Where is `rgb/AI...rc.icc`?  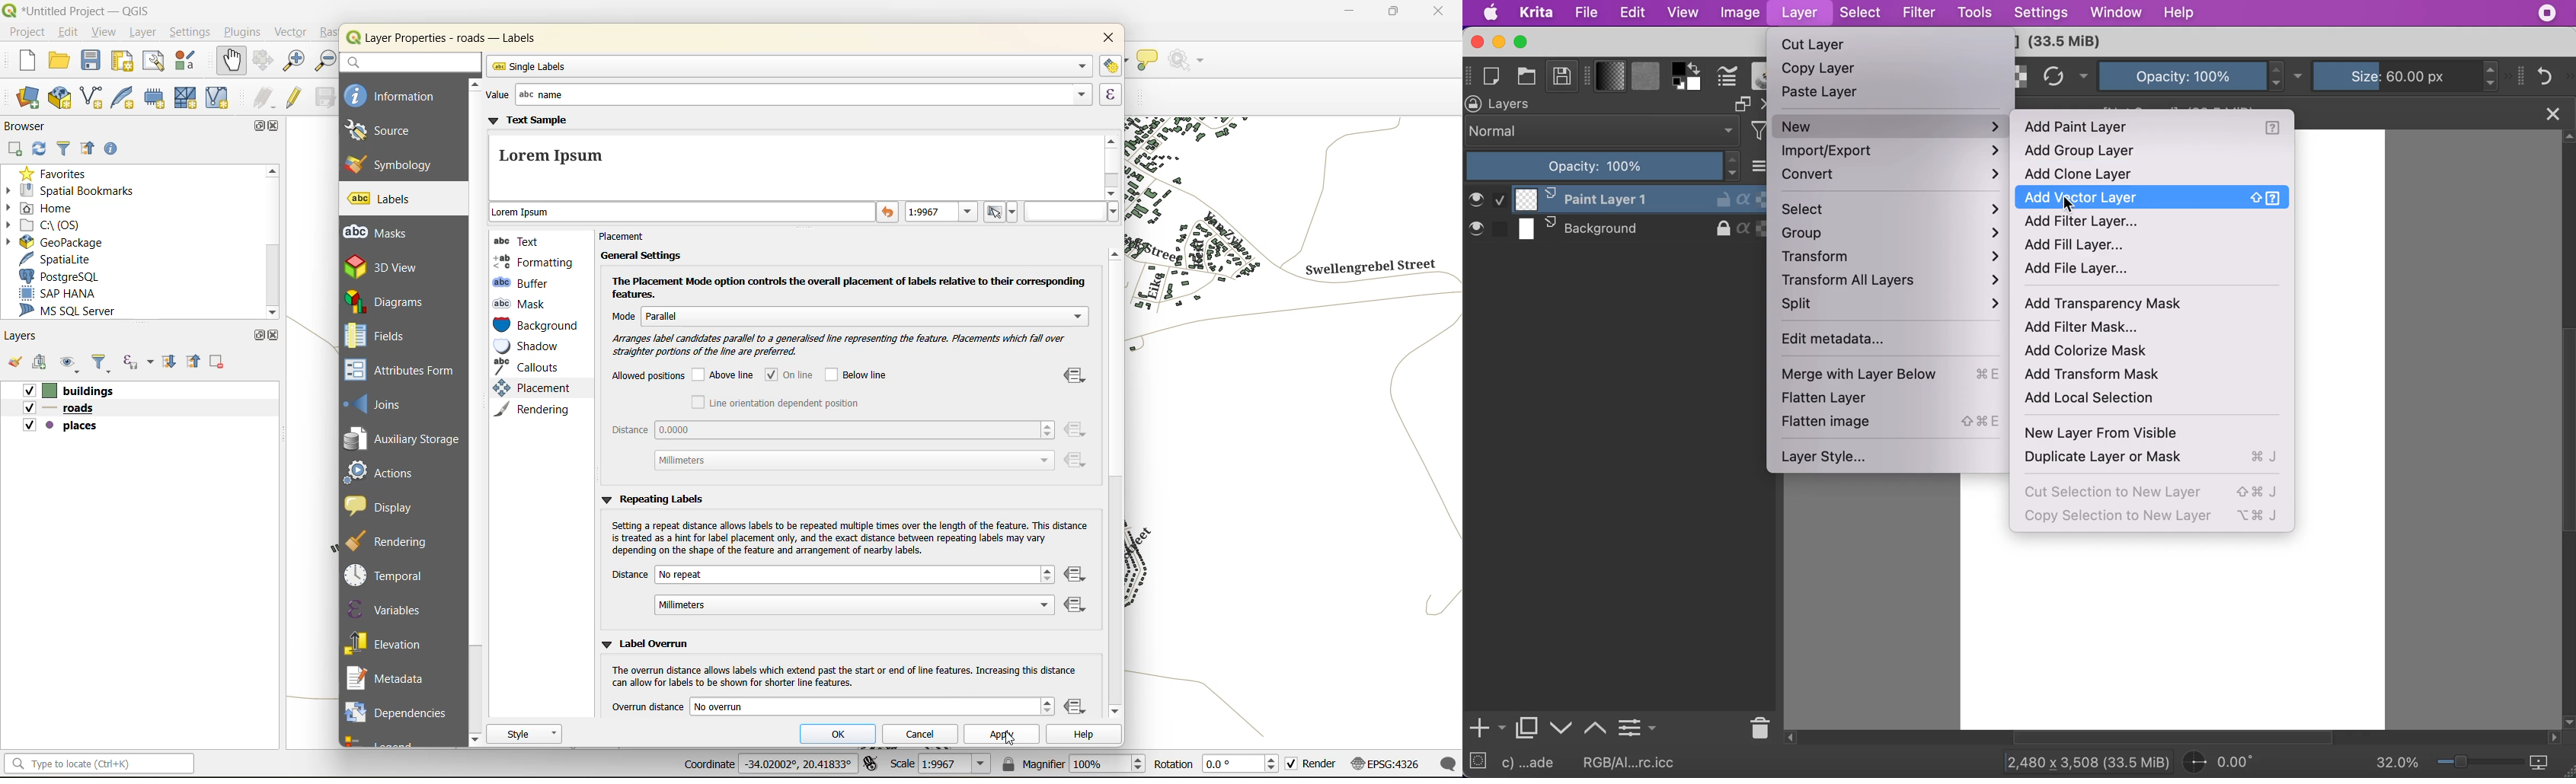
rgb/AI...rc.icc is located at coordinates (1636, 762).